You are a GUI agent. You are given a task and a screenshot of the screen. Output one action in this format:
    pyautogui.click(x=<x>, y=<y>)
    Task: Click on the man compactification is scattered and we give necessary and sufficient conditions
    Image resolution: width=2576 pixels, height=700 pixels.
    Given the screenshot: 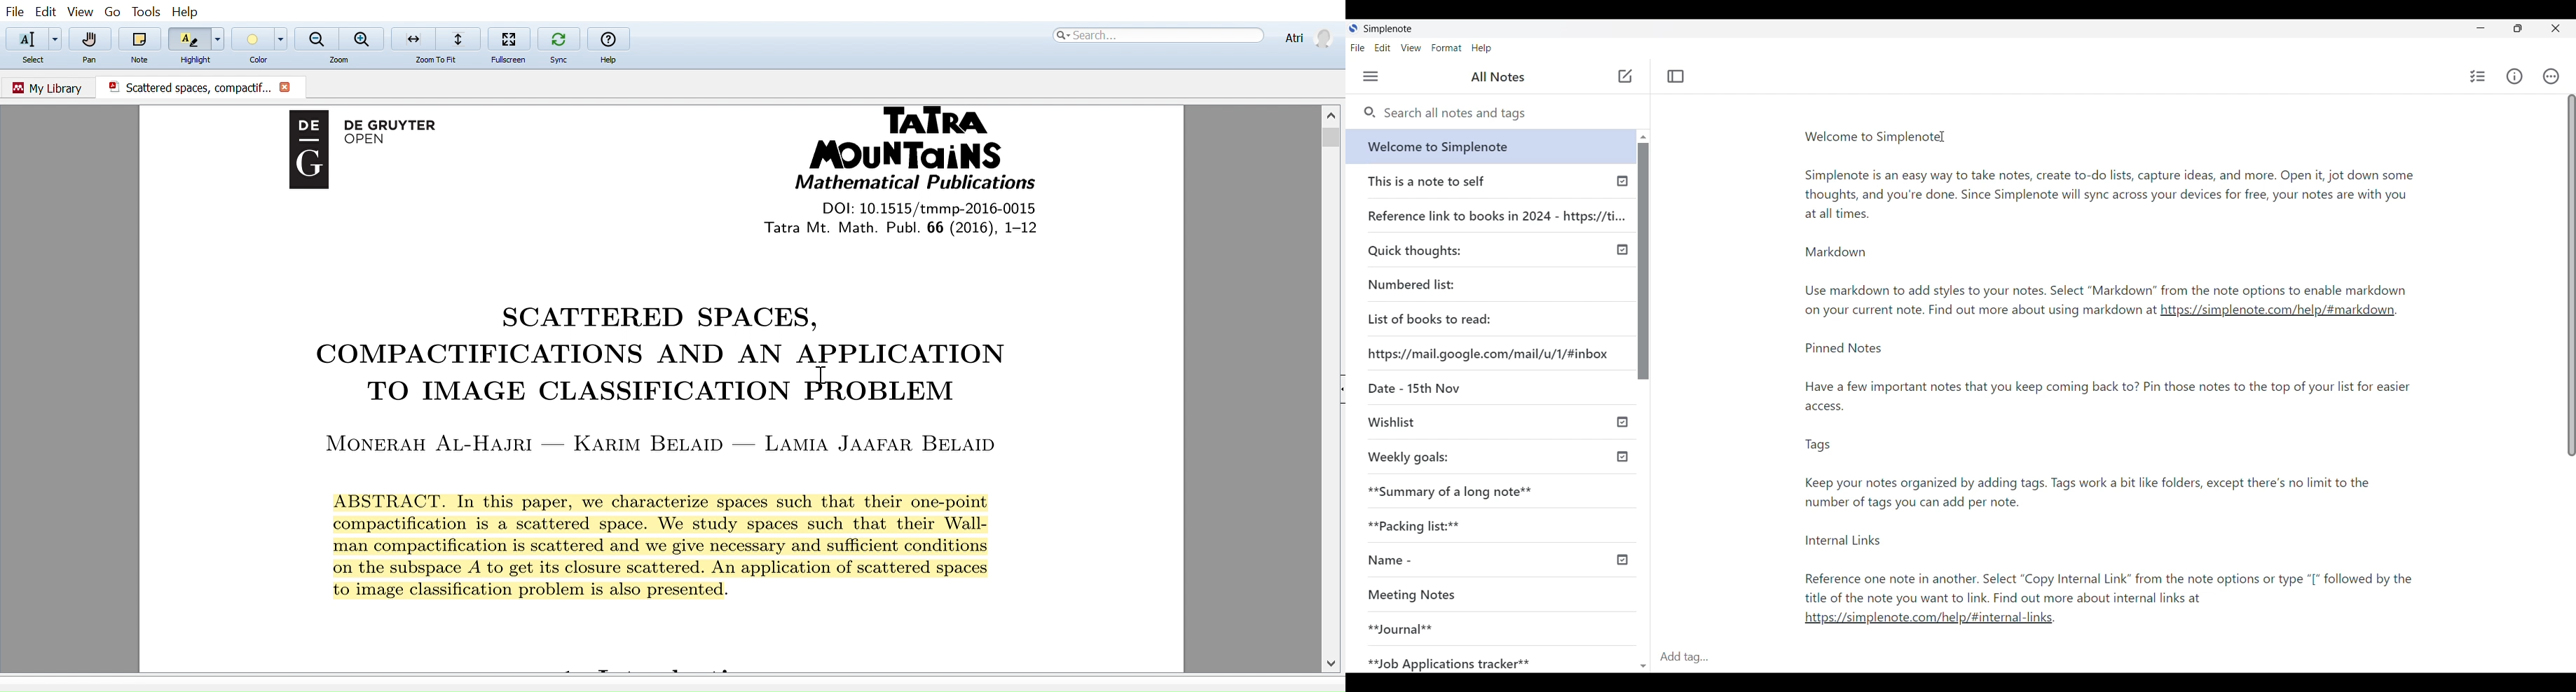 What is the action you would take?
    pyautogui.click(x=678, y=548)
    